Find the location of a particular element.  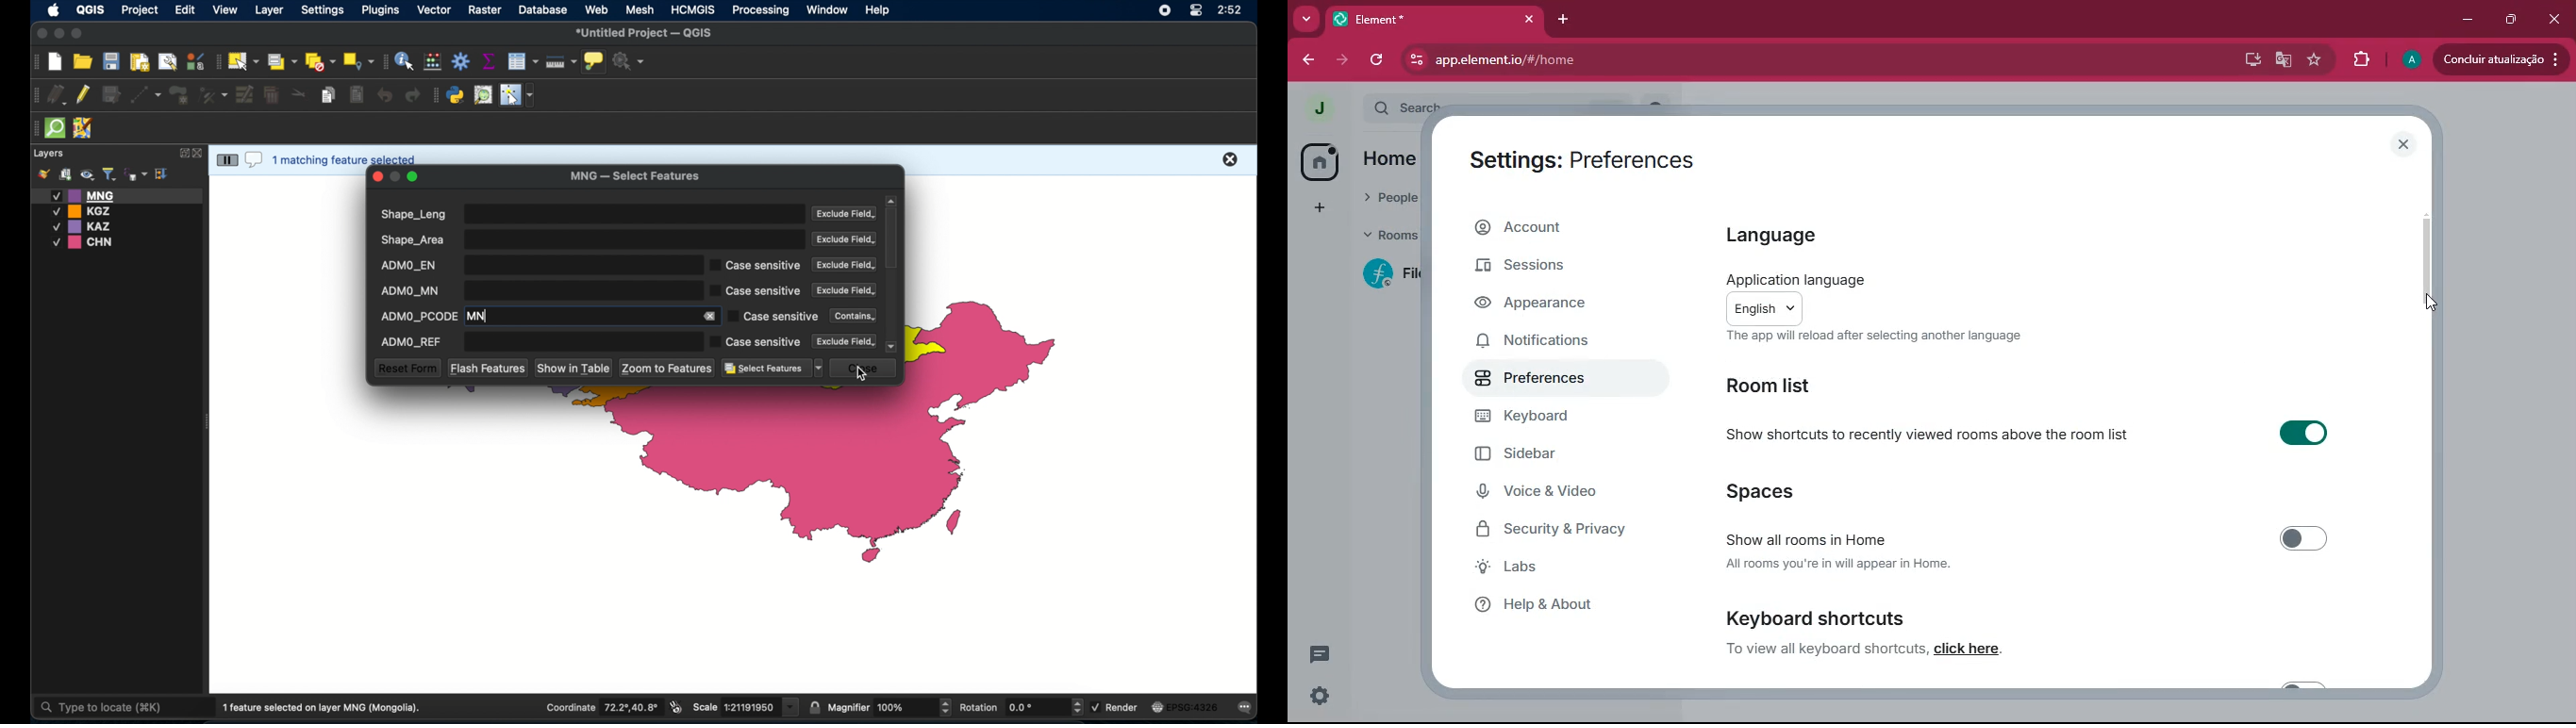

ADMO_MN is located at coordinates (536, 290).